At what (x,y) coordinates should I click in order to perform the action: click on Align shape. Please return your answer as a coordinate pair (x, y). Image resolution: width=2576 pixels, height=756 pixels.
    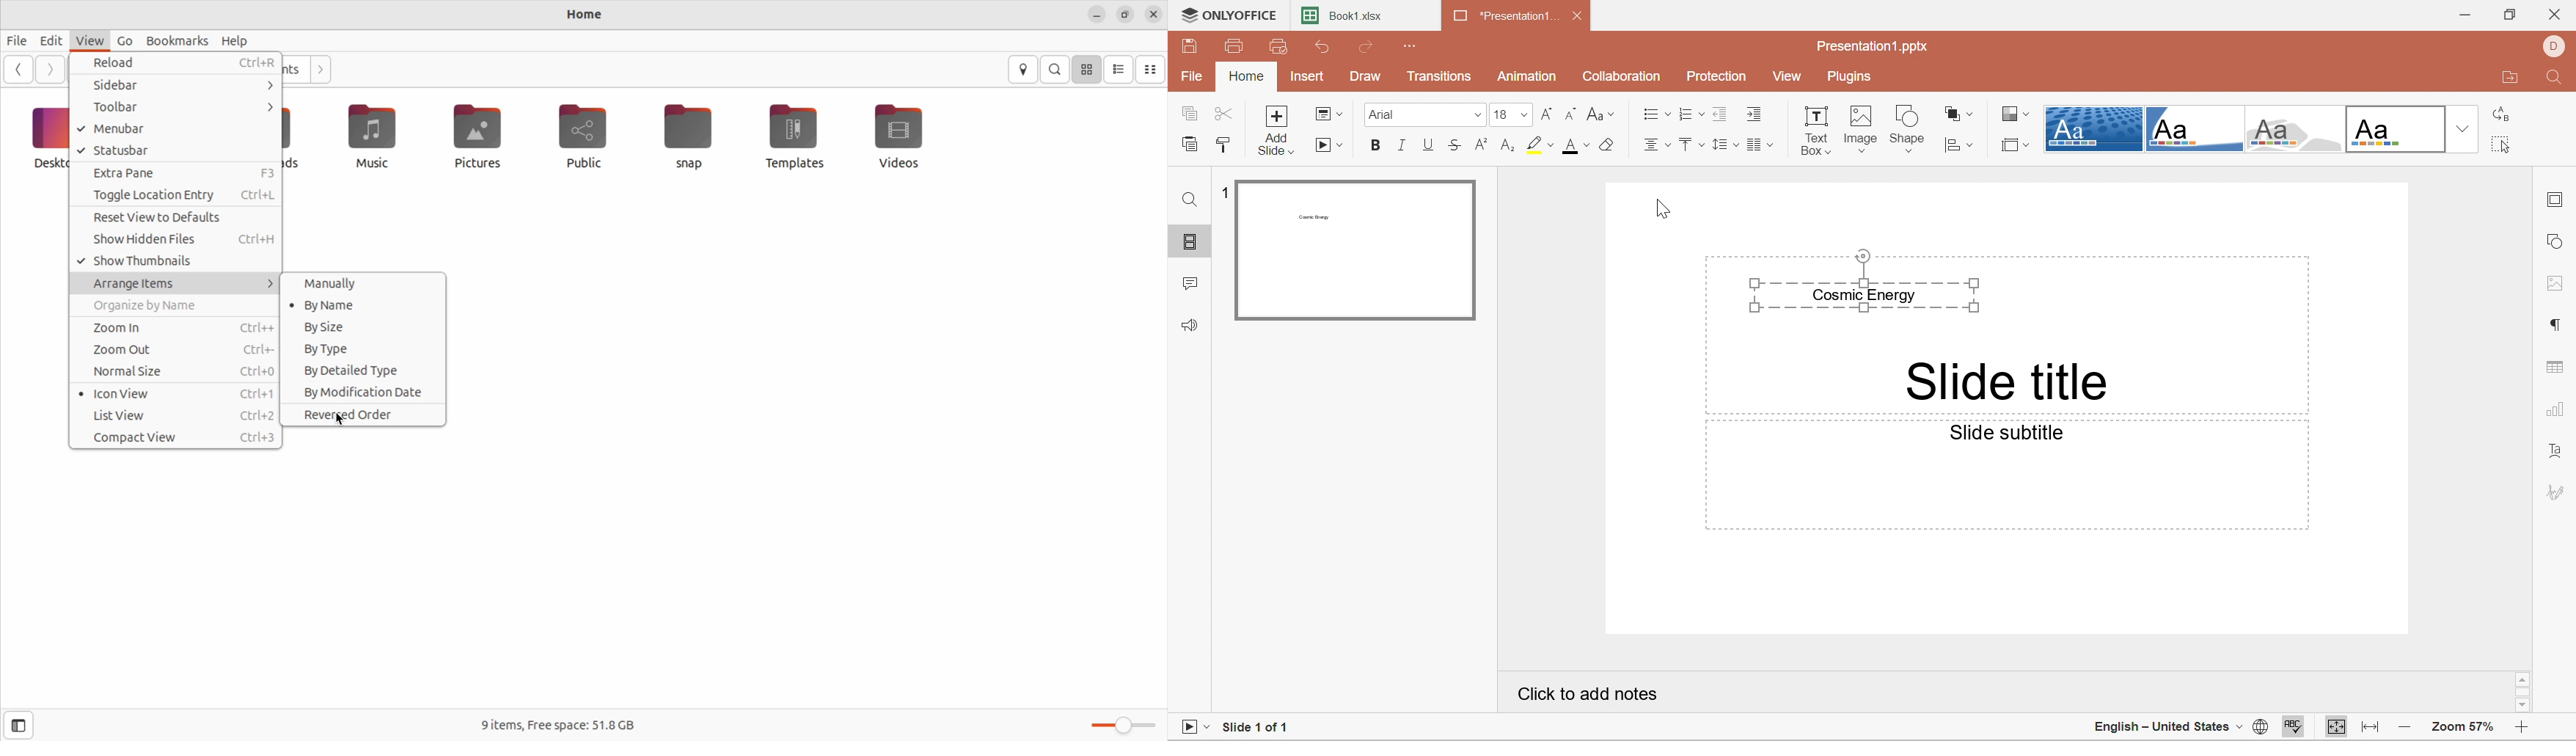
    Looking at the image, I should click on (1961, 145).